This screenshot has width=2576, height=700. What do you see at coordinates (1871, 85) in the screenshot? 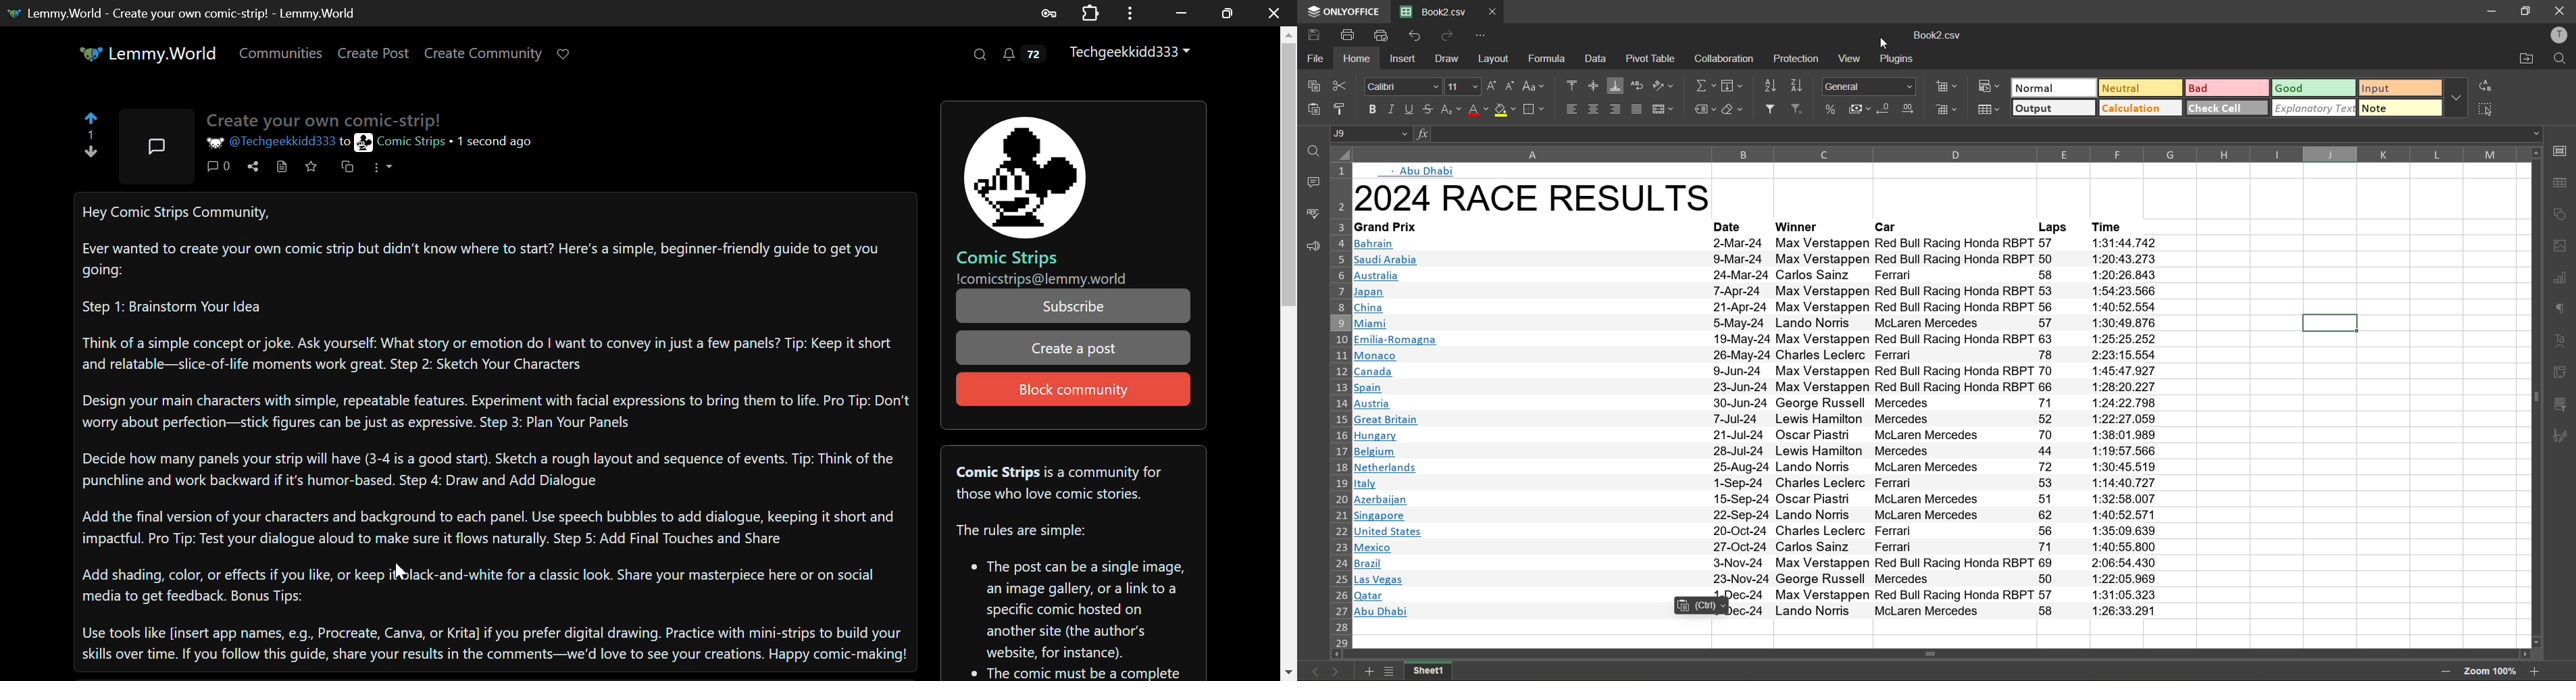
I see `number format` at bounding box center [1871, 85].